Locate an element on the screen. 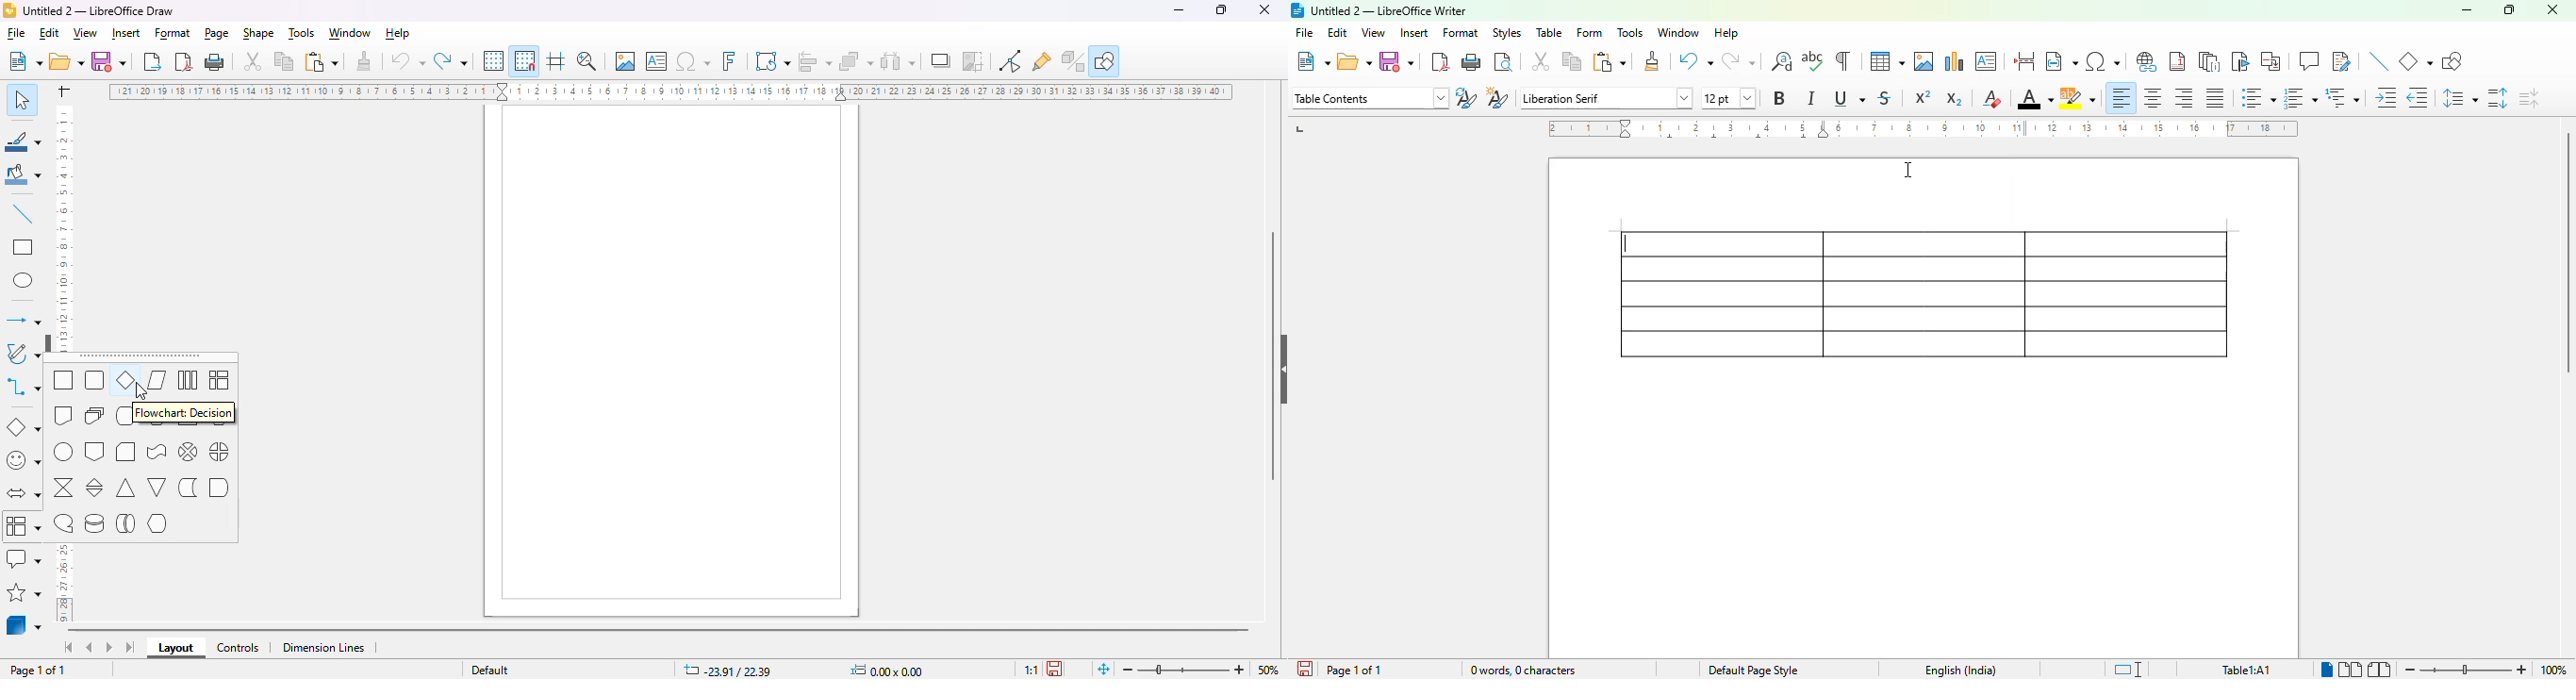 This screenshot has height=700, width=2576. ruler is located at coordinates (1924, 129).